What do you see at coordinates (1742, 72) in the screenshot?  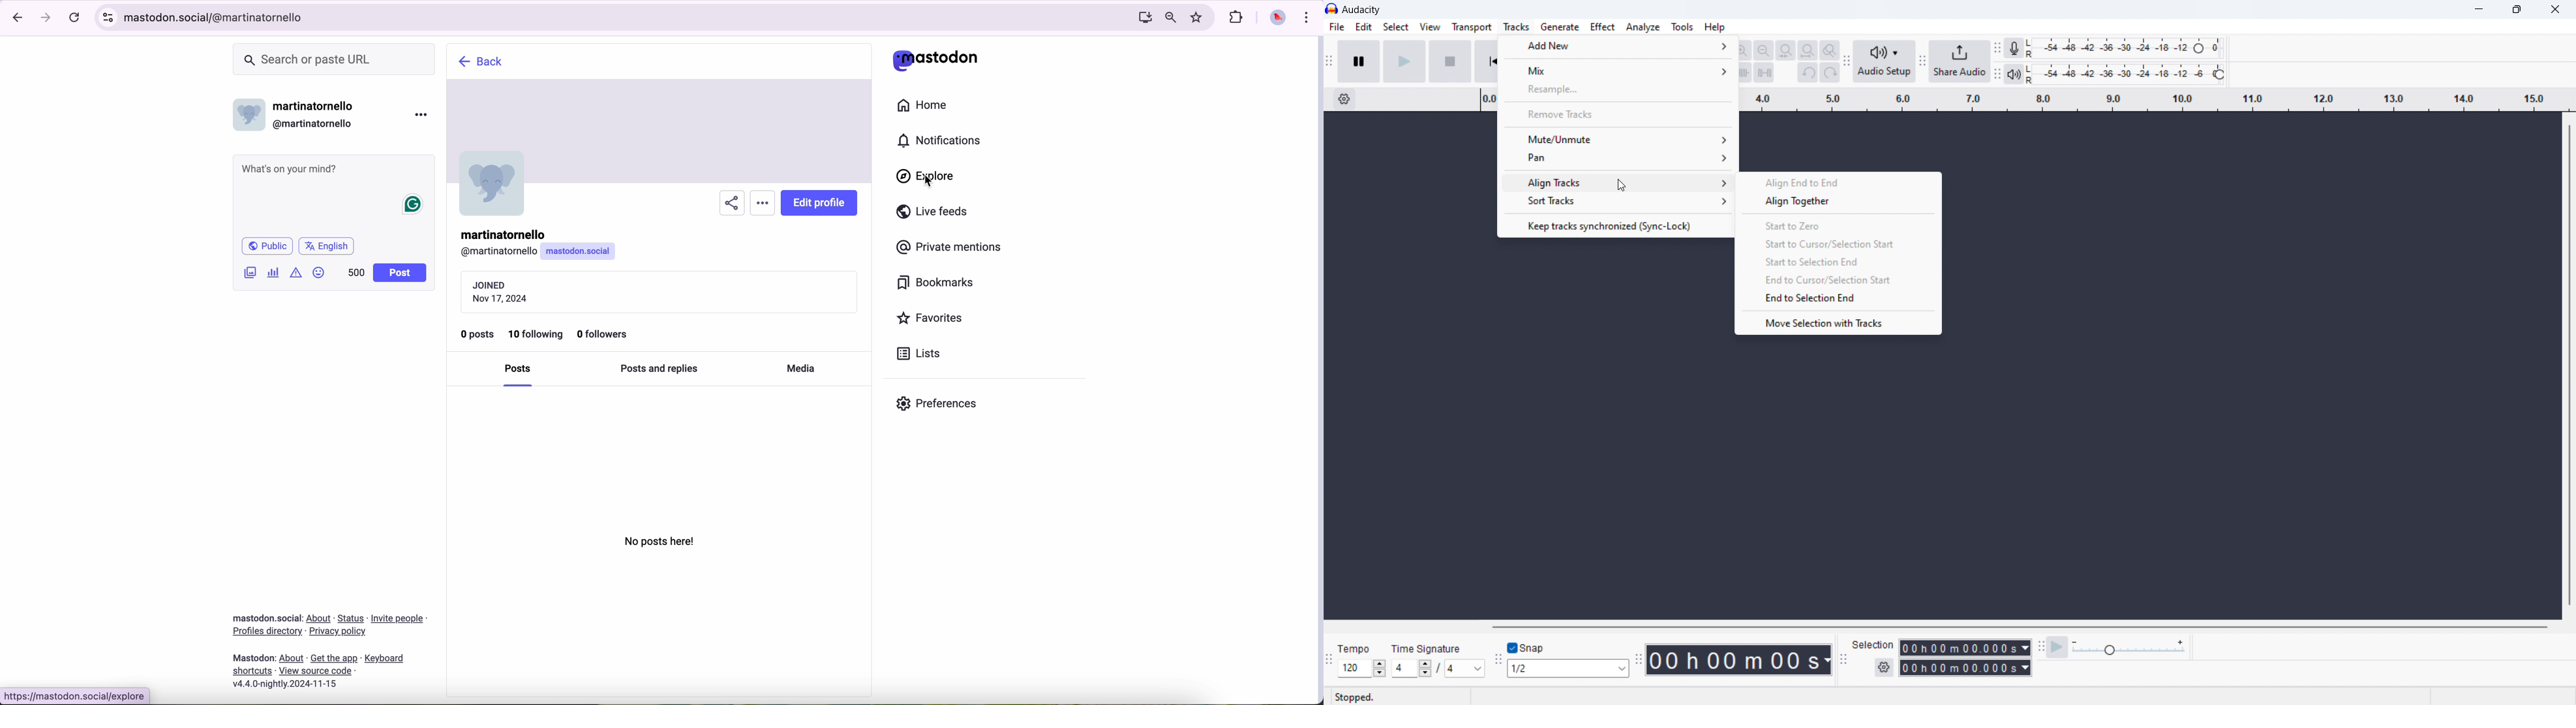 I see `trim audio outside selection` at bounding box center [1742, 72].